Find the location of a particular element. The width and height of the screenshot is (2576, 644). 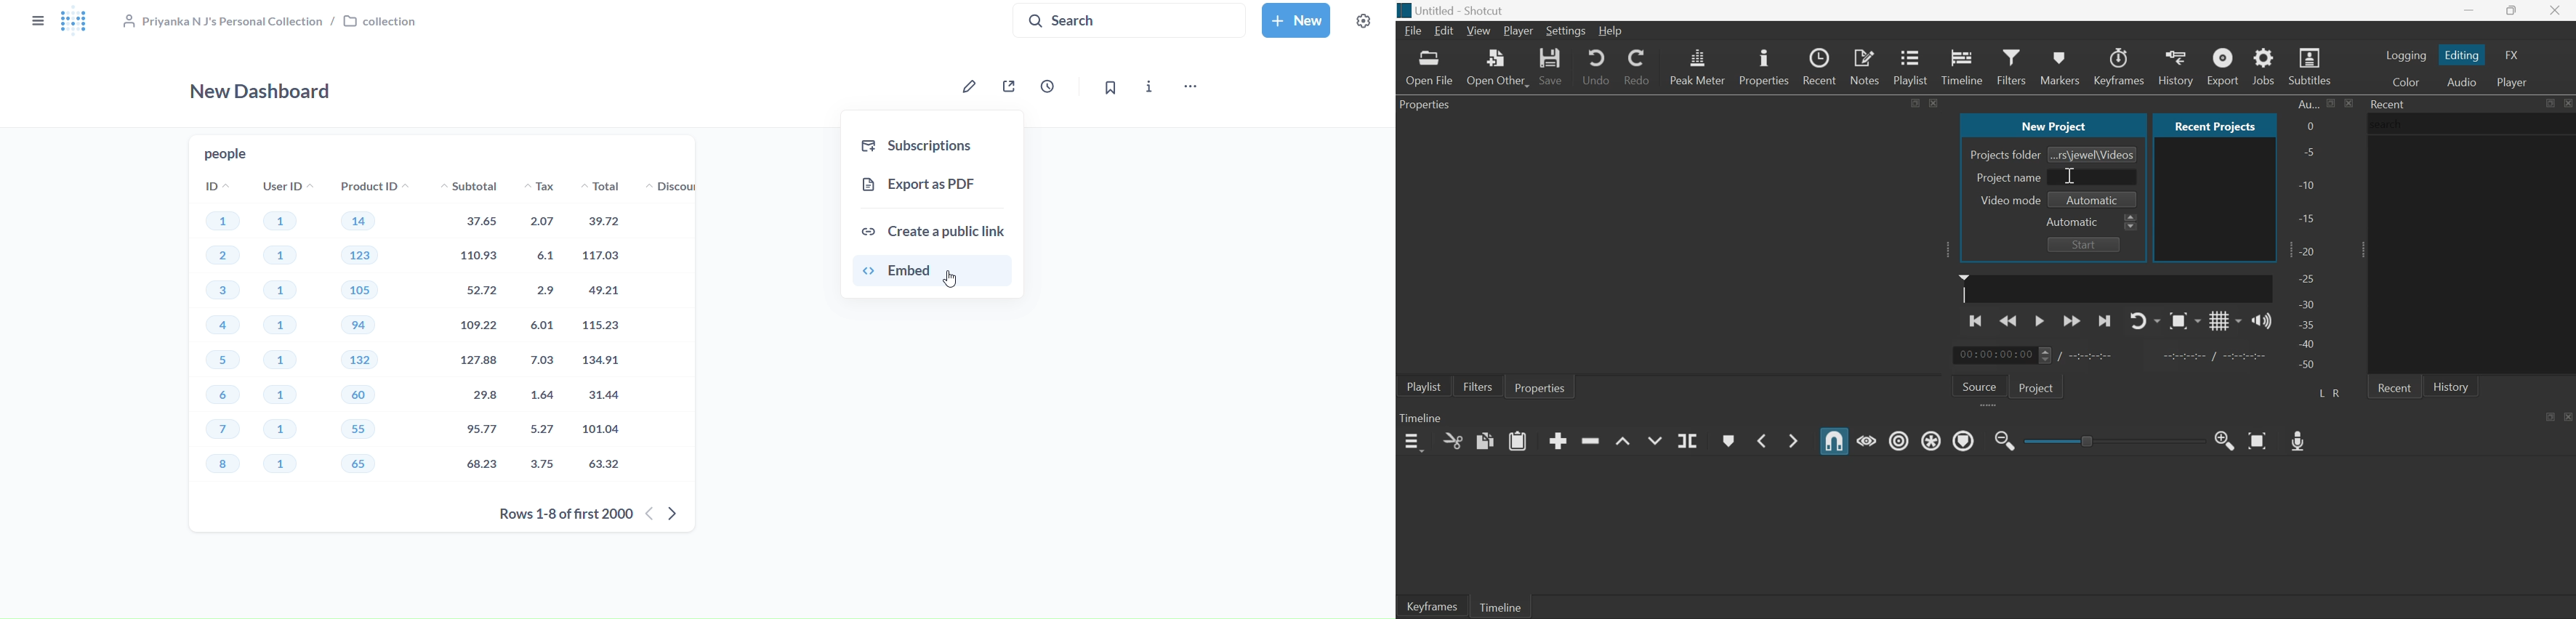

Show the volume control is located at coordinates (2262, 320).